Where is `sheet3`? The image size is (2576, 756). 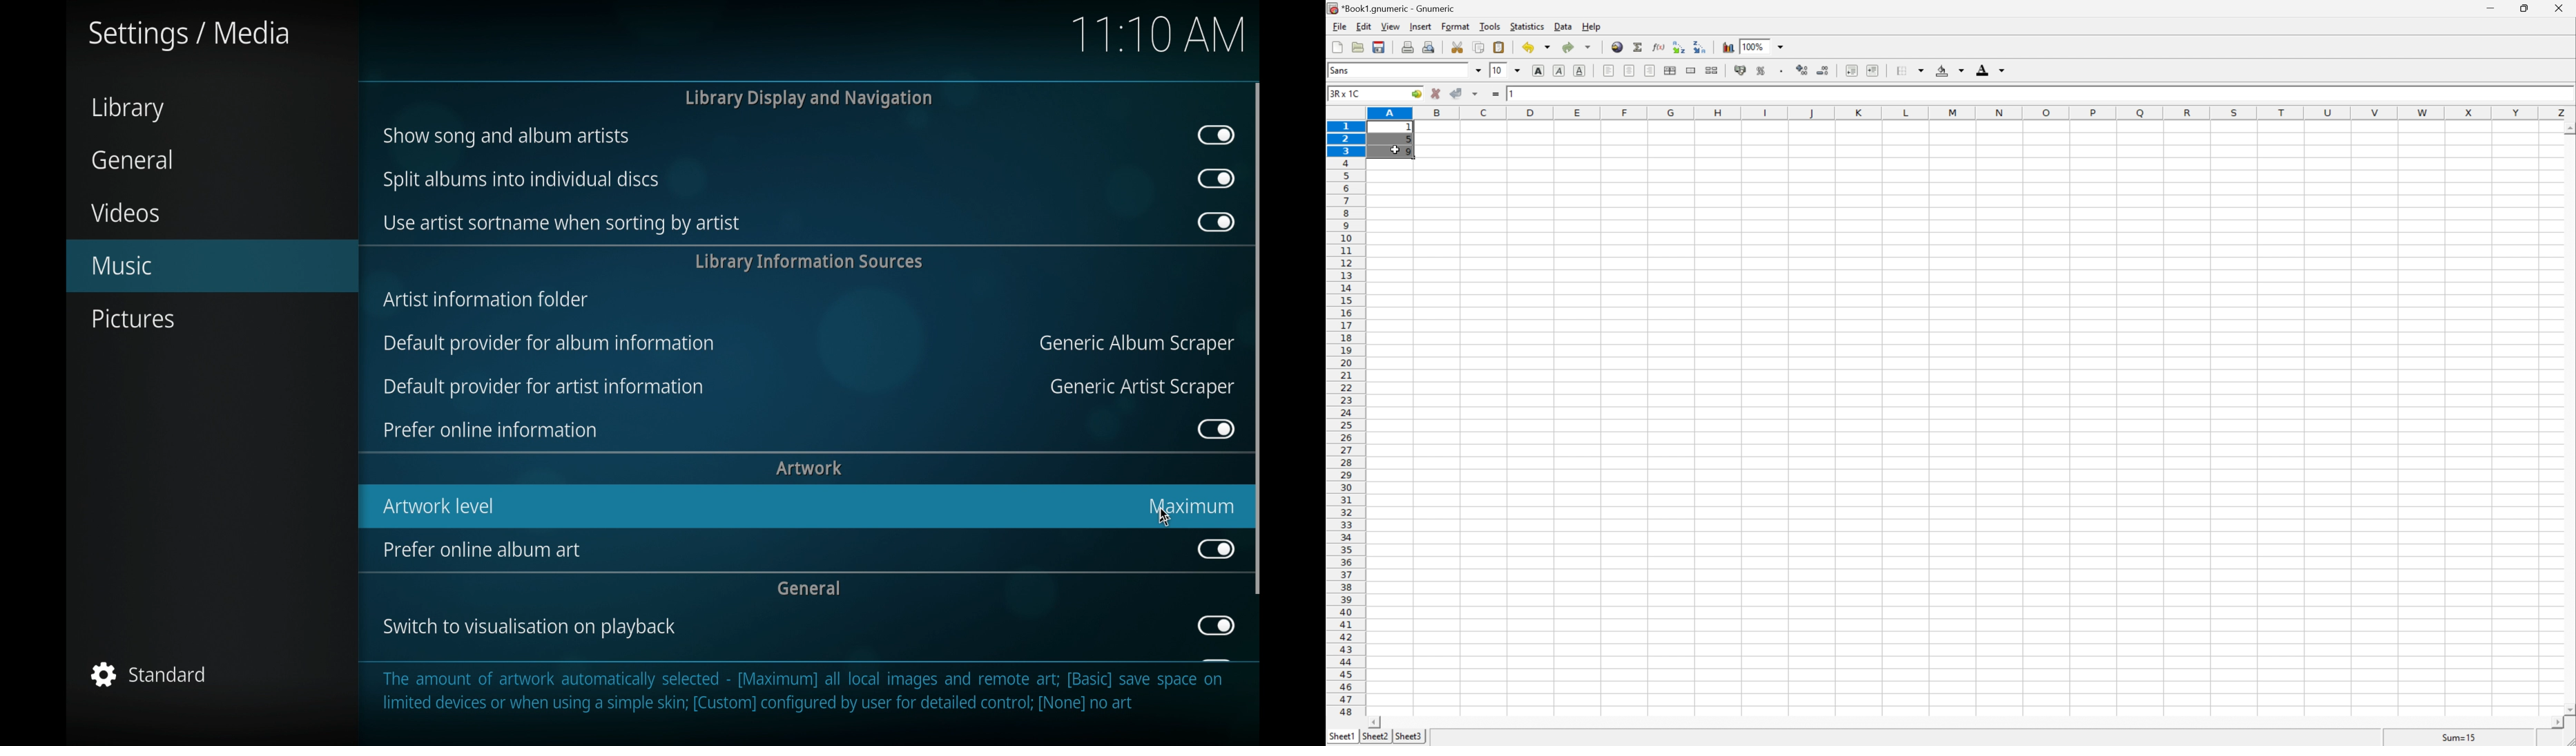
sheet3 is located at coordinates (1408, 737).